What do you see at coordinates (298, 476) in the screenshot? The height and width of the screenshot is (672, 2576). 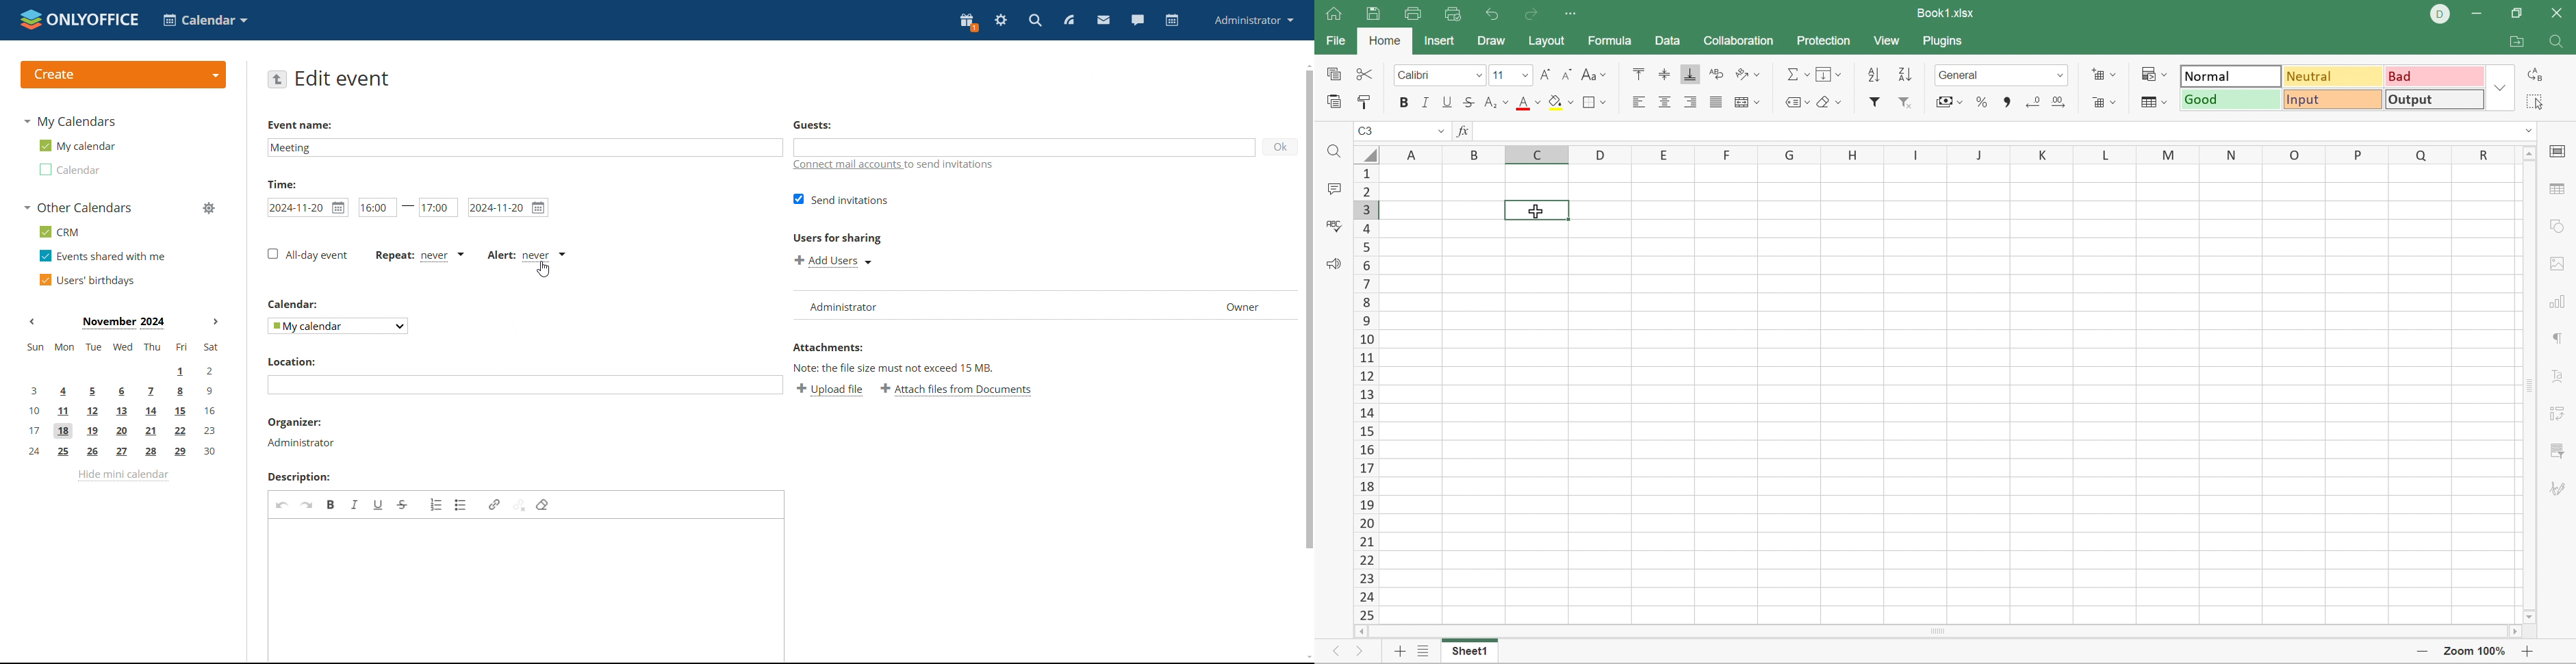 I see `Description` at bounding box center [298, 476].